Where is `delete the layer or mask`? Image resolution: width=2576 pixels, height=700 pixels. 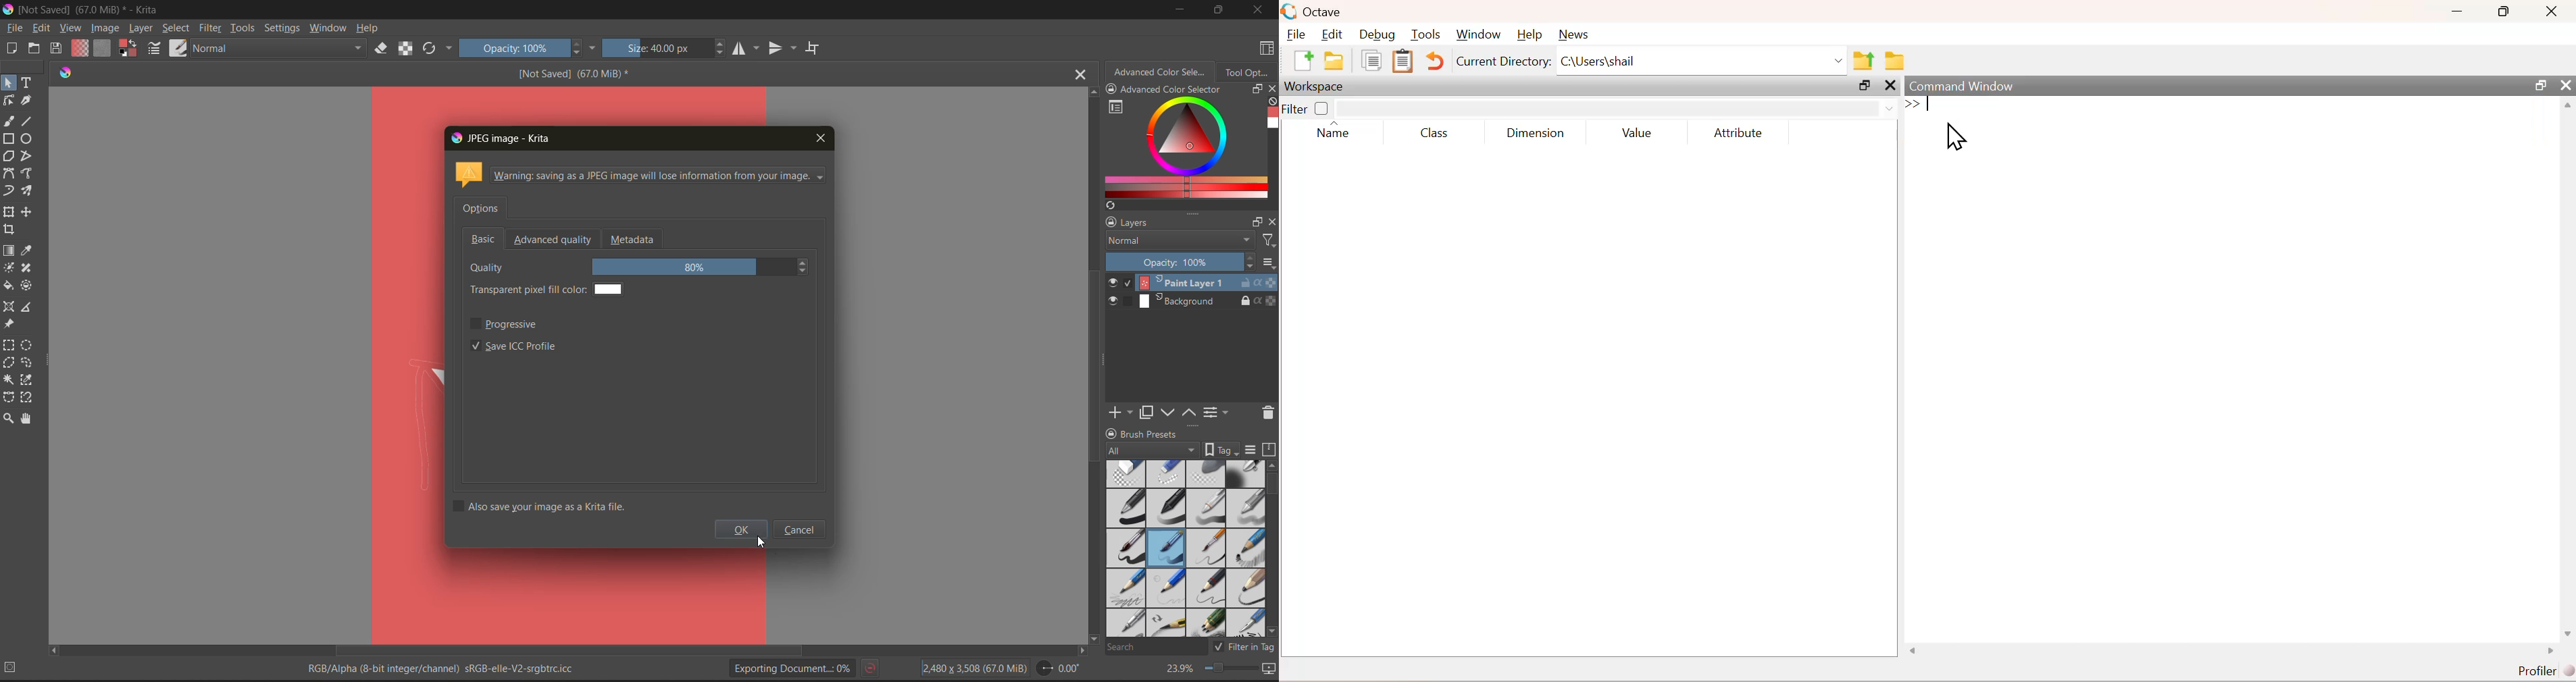
delete the layer or mask is located at coordinates (1264, 415).